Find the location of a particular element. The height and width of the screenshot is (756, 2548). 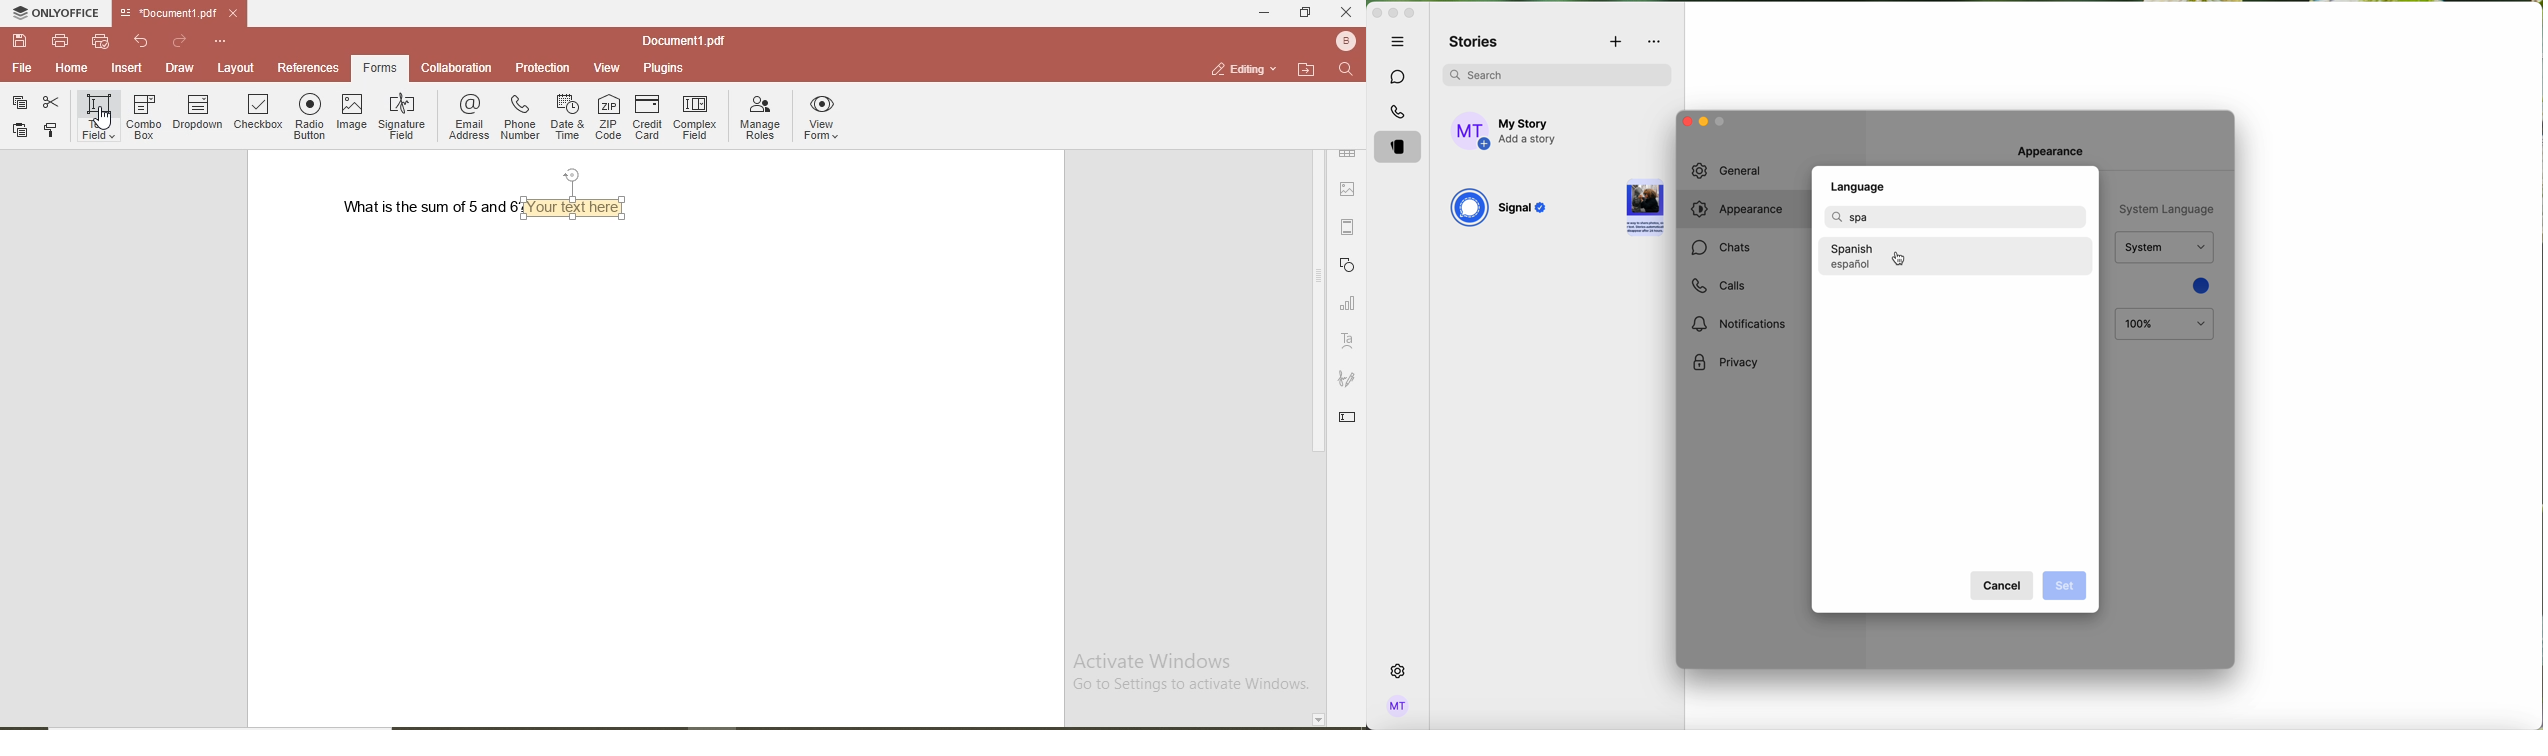

more options is located at coordinates (1656, 42).